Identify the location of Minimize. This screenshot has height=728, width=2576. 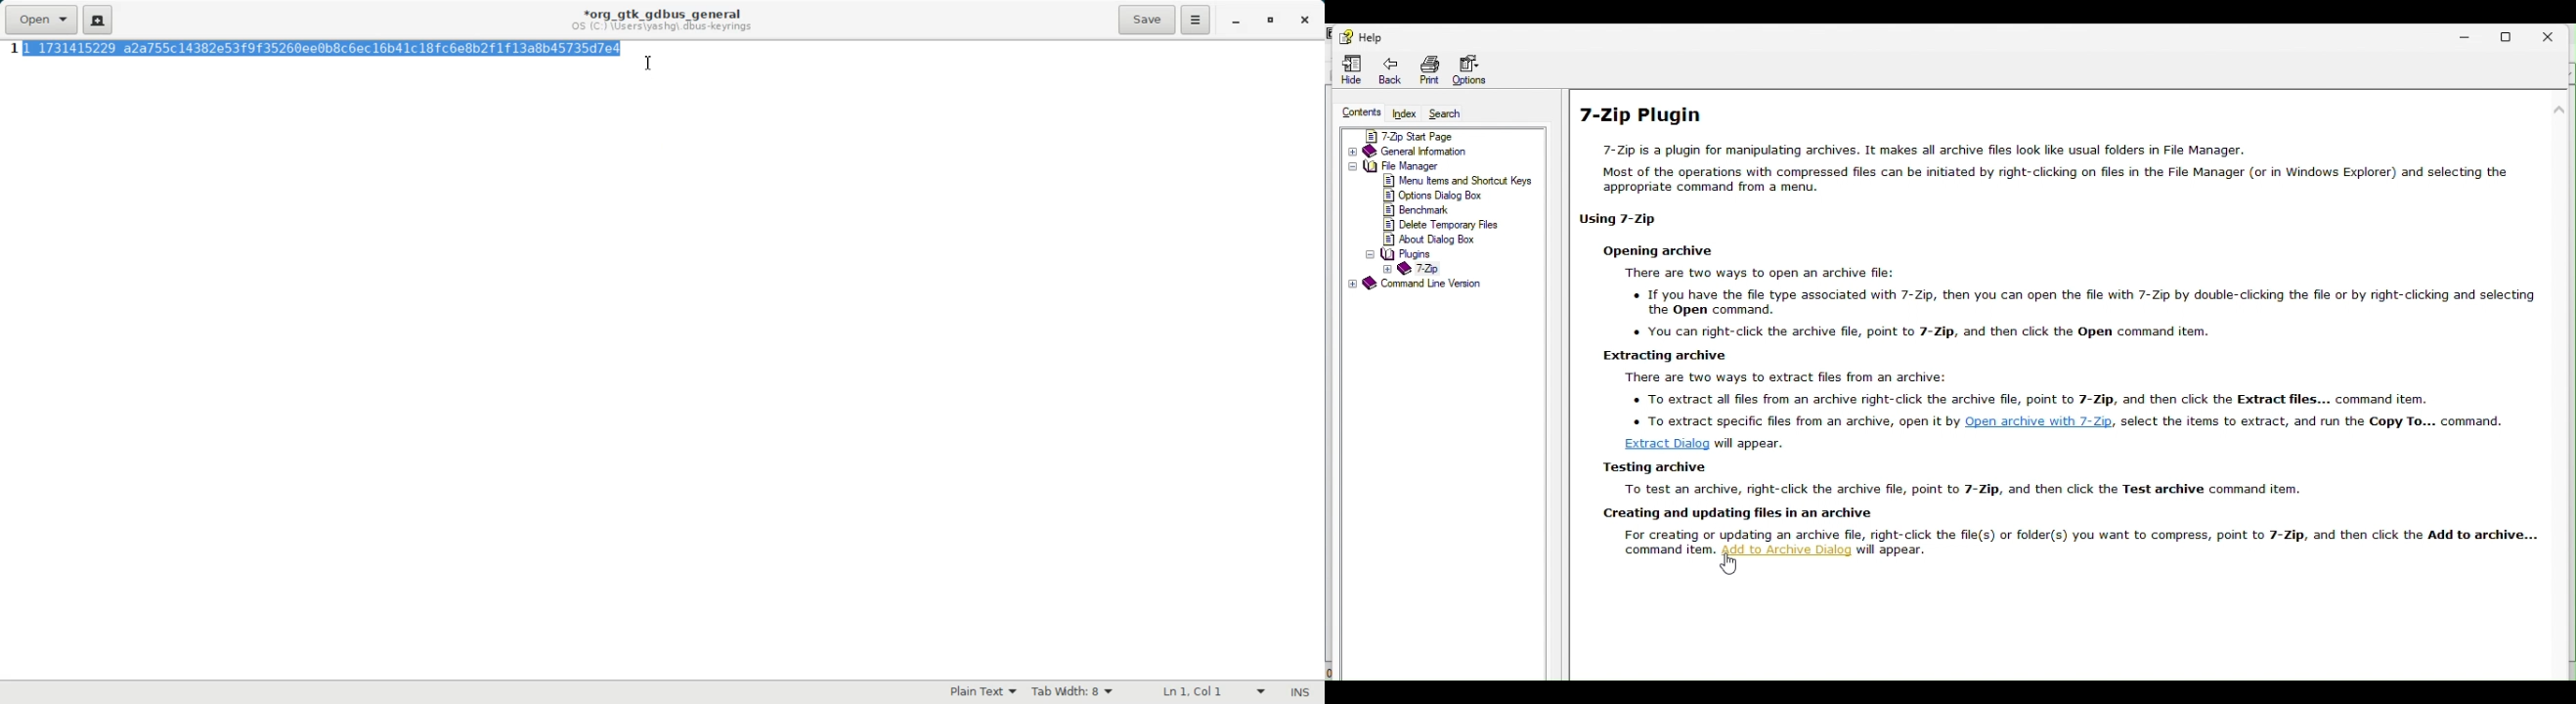
(2467, 36).